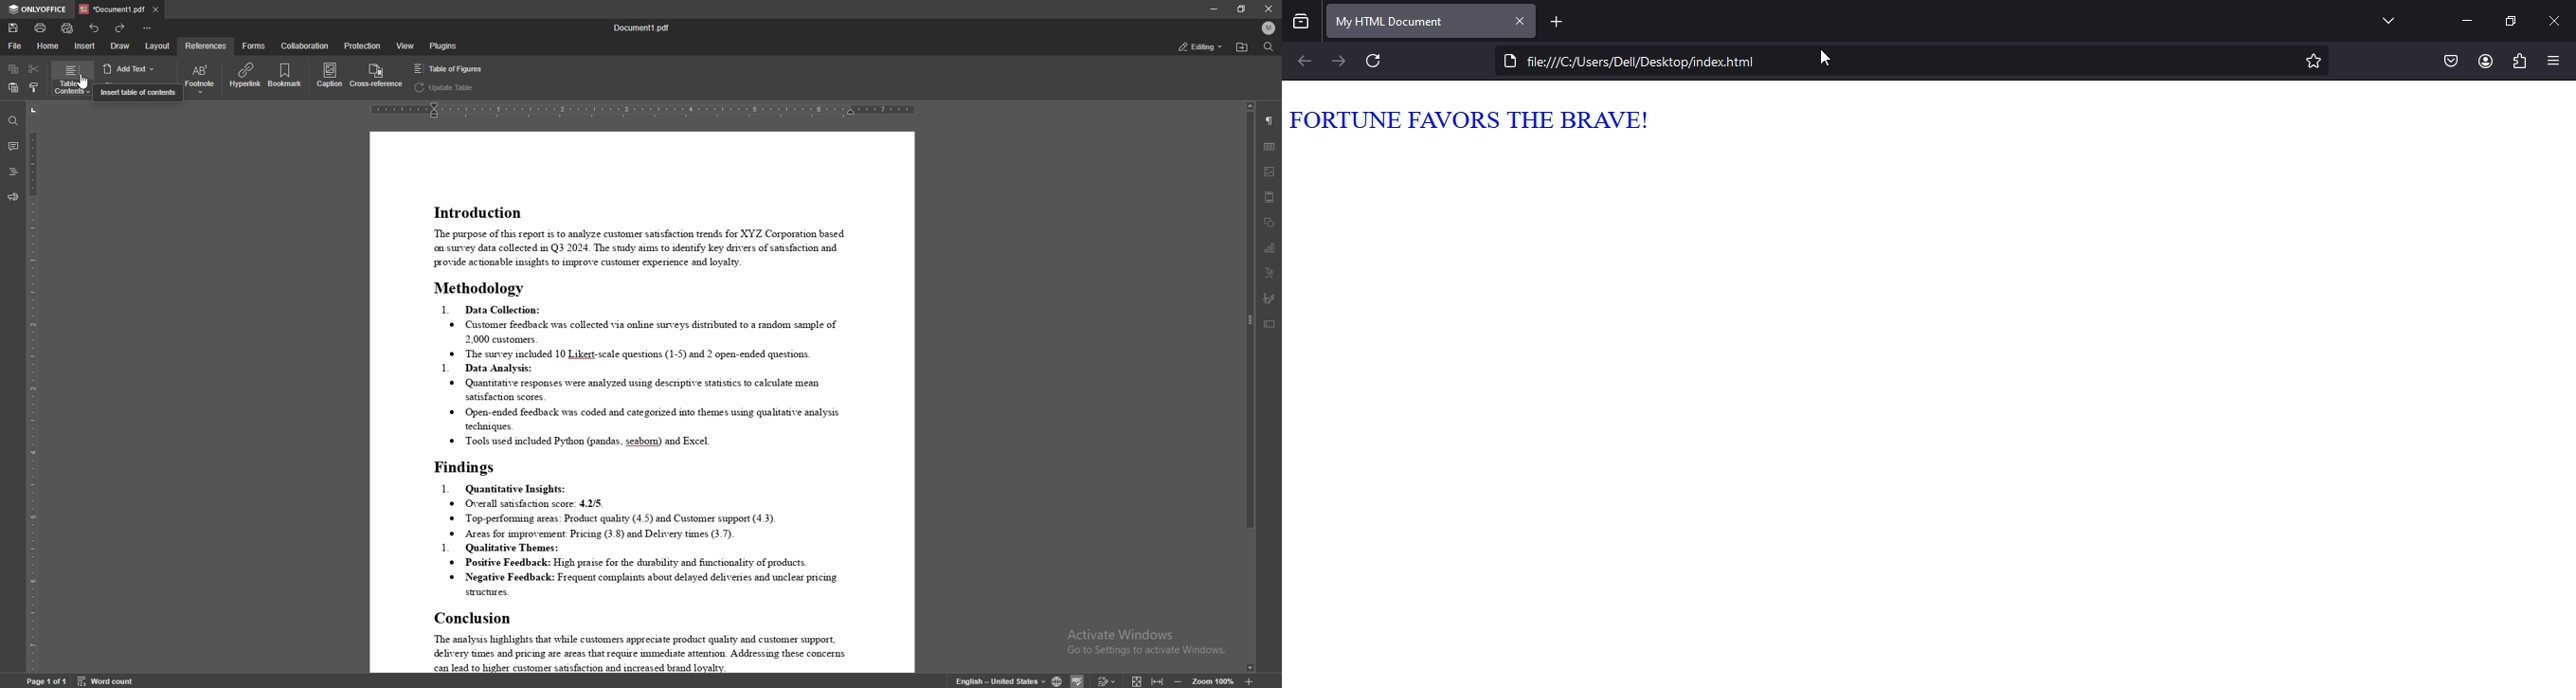 This screenshot has width=2576, height=700. I want to click on close, so click(158, 9).